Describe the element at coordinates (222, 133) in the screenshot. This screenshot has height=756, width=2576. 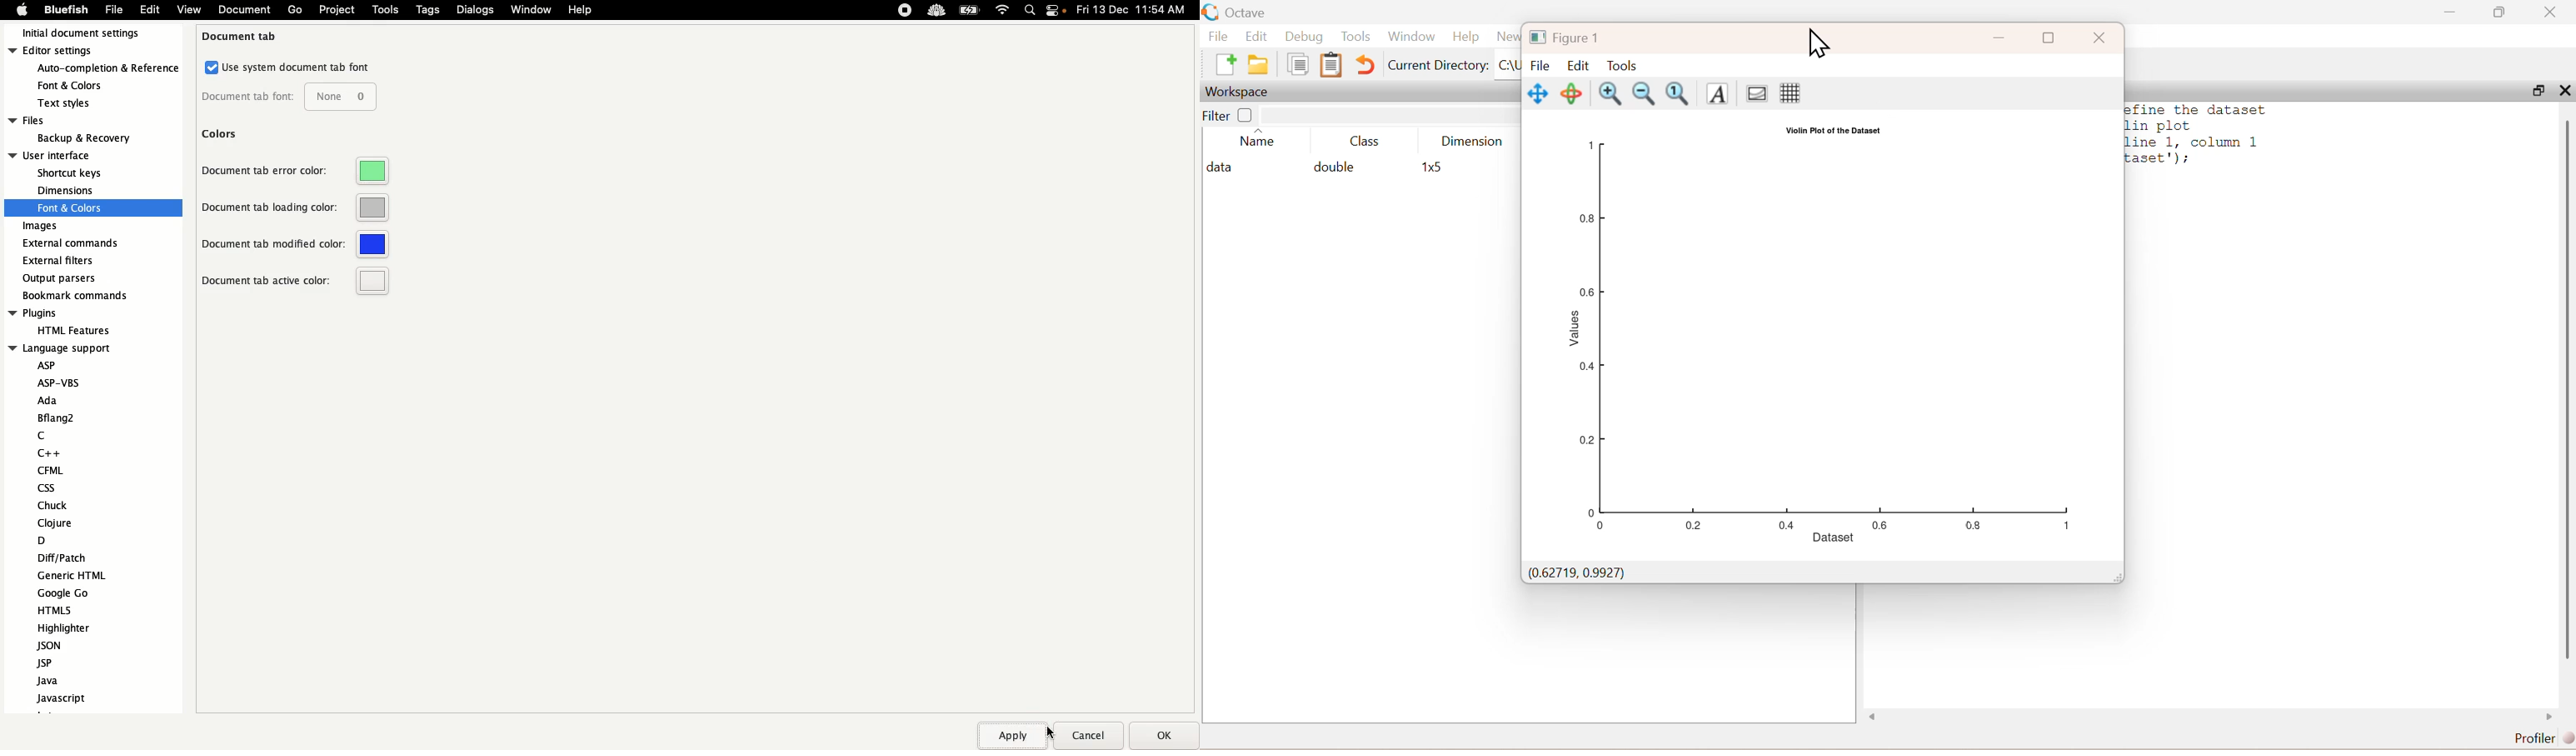
I see `Colors ` at that location.